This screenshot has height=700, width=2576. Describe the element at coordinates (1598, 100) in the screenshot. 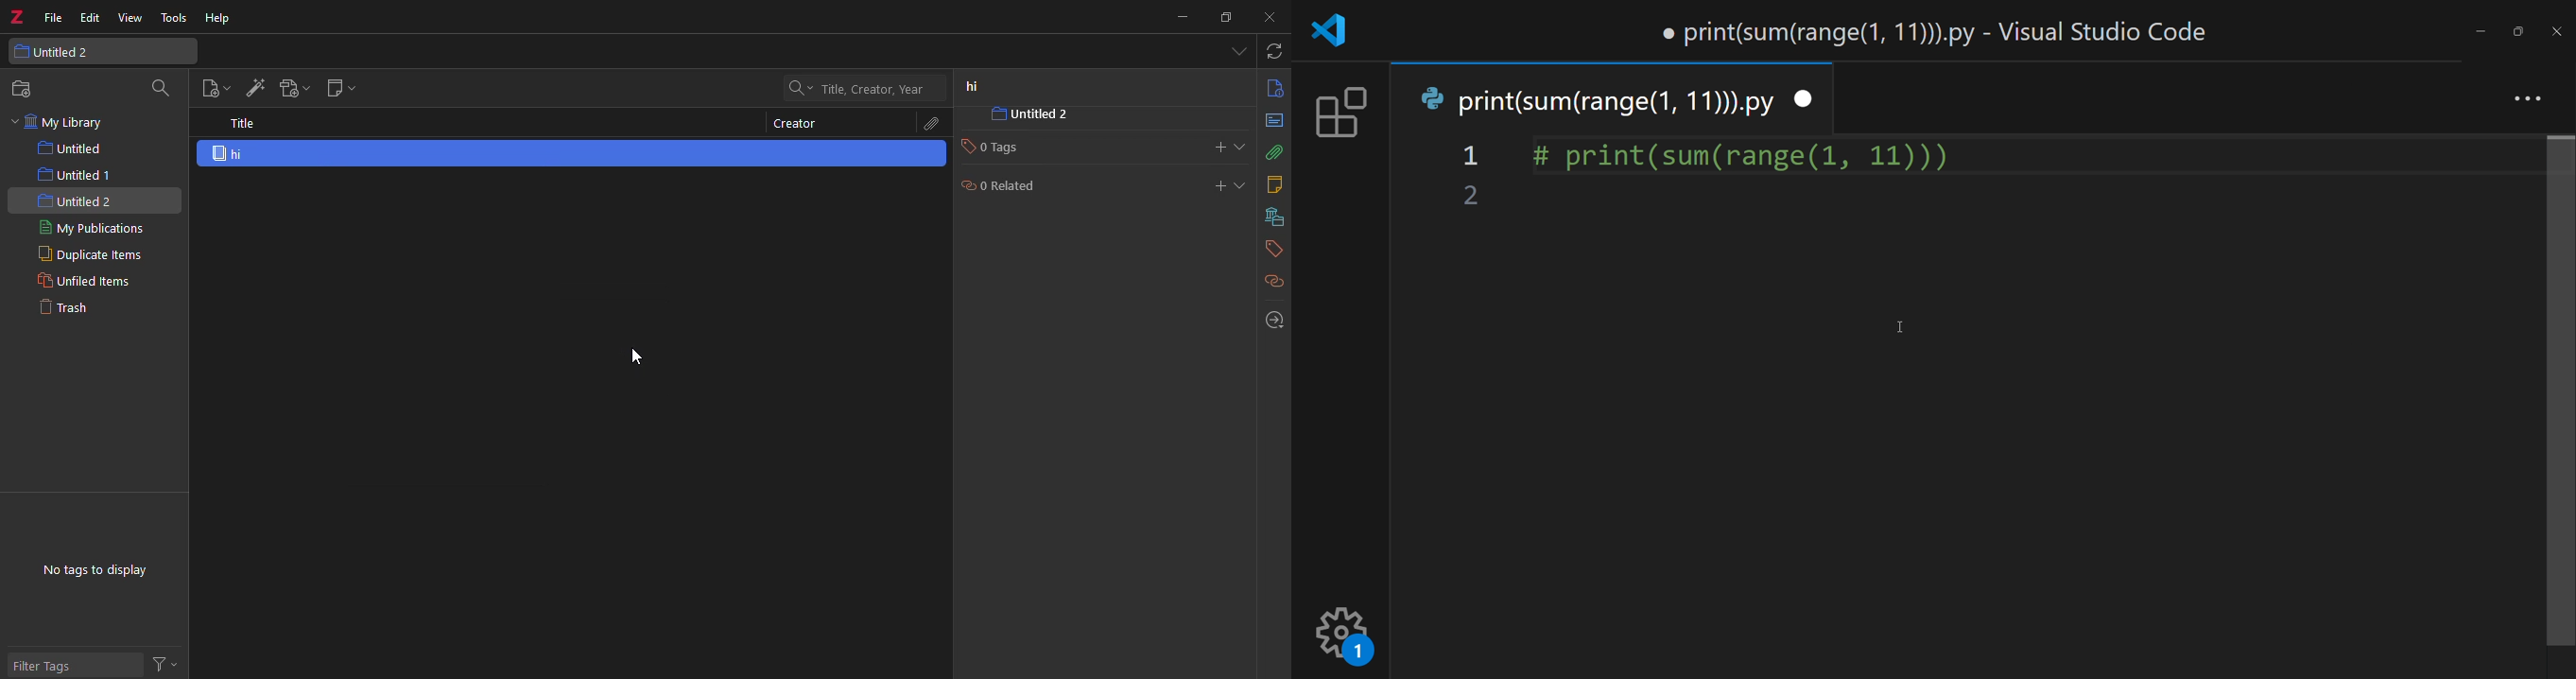

I see `print(sum(range(1, 11))).py` at that location.